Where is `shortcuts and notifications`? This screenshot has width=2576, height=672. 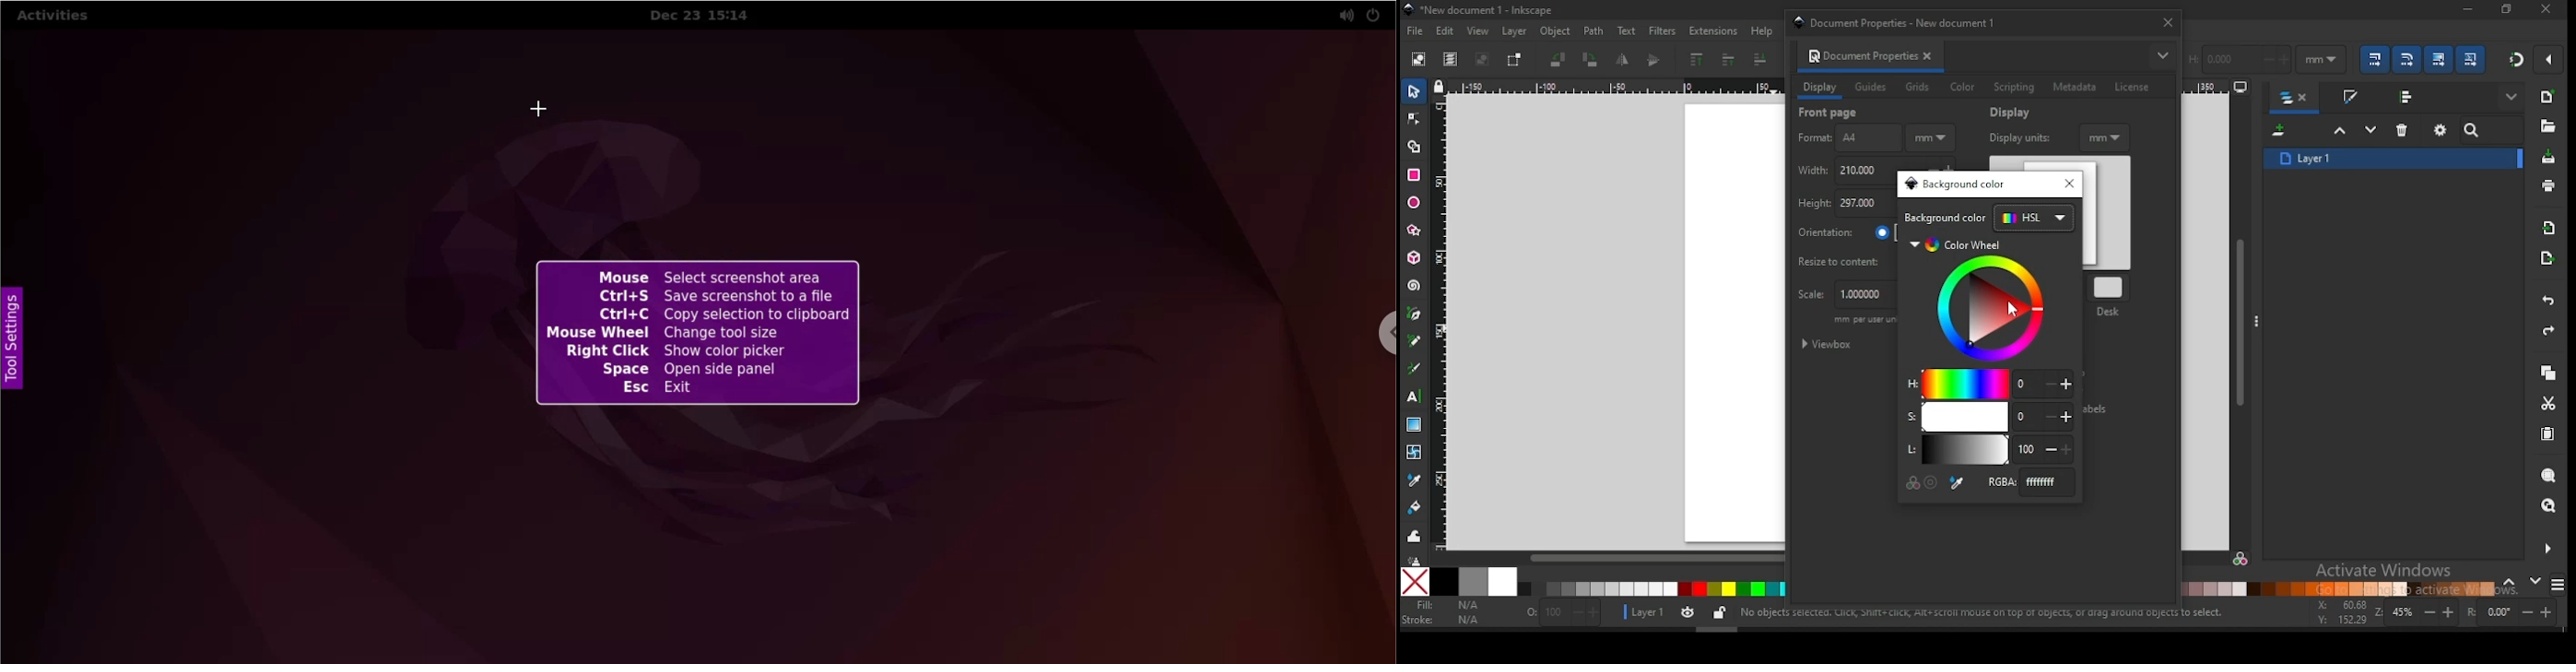
shortcuts and notifications is located at coordinates (1981, 613).